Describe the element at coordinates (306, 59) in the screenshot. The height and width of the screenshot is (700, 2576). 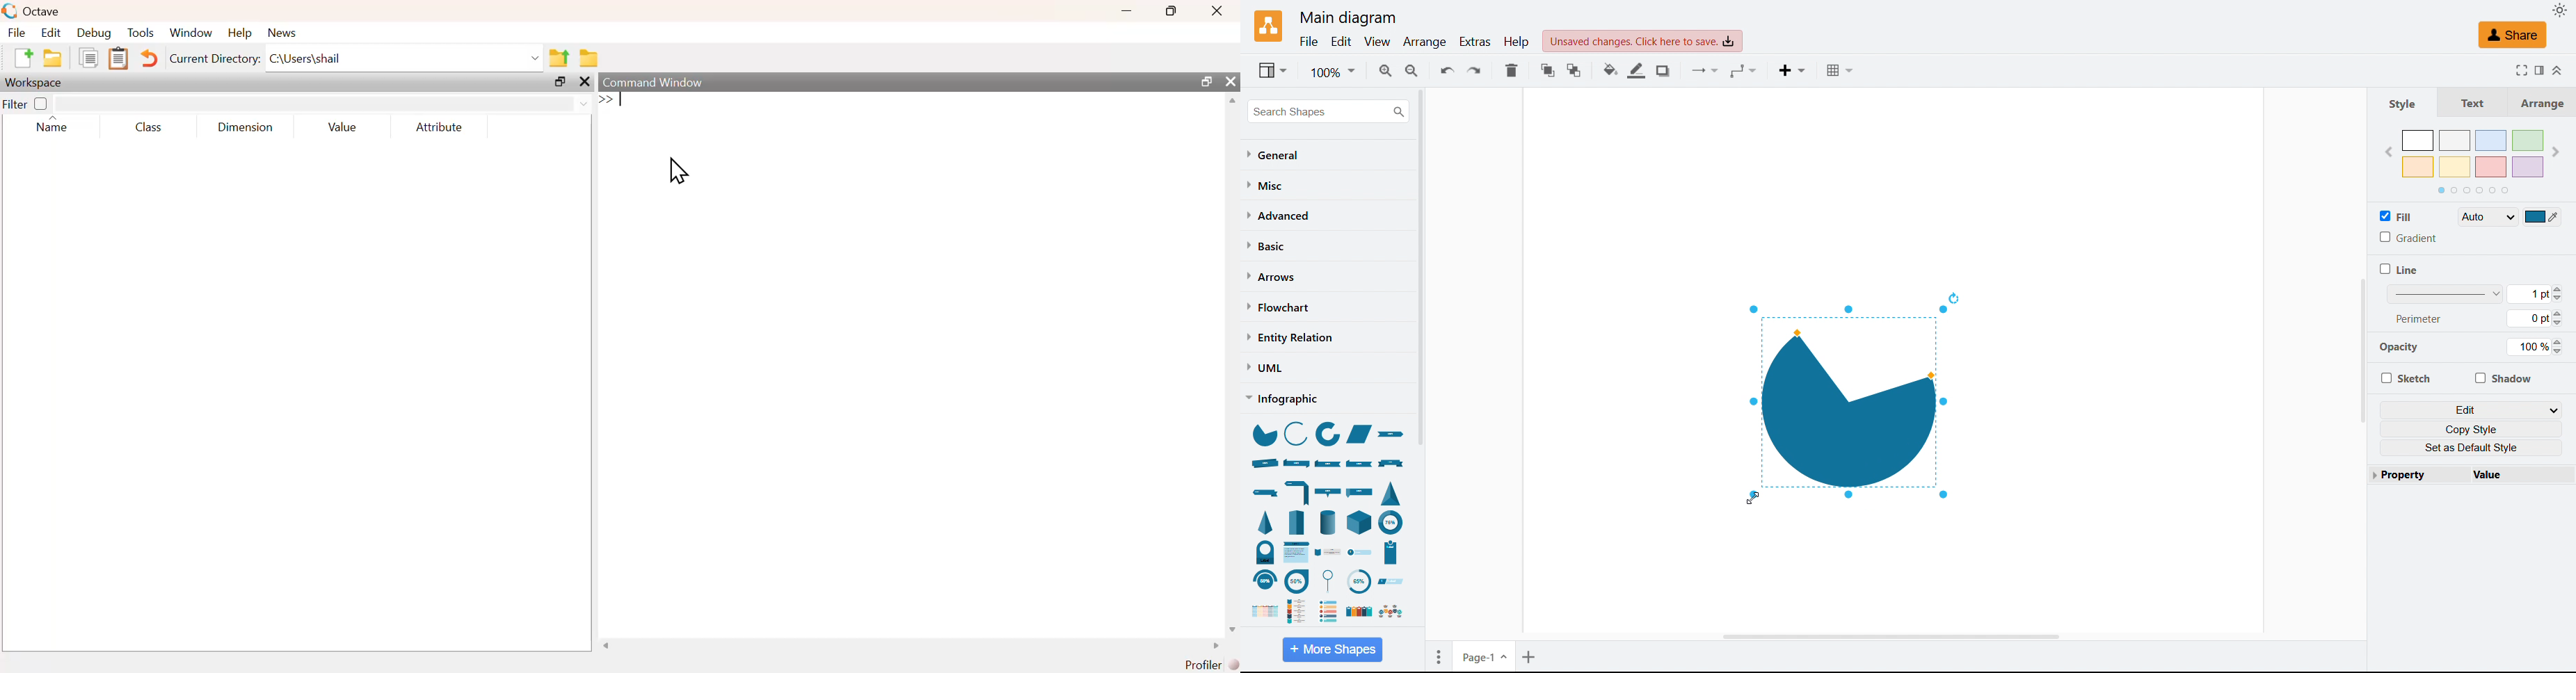
I see `C:\Users\shail` at that location.